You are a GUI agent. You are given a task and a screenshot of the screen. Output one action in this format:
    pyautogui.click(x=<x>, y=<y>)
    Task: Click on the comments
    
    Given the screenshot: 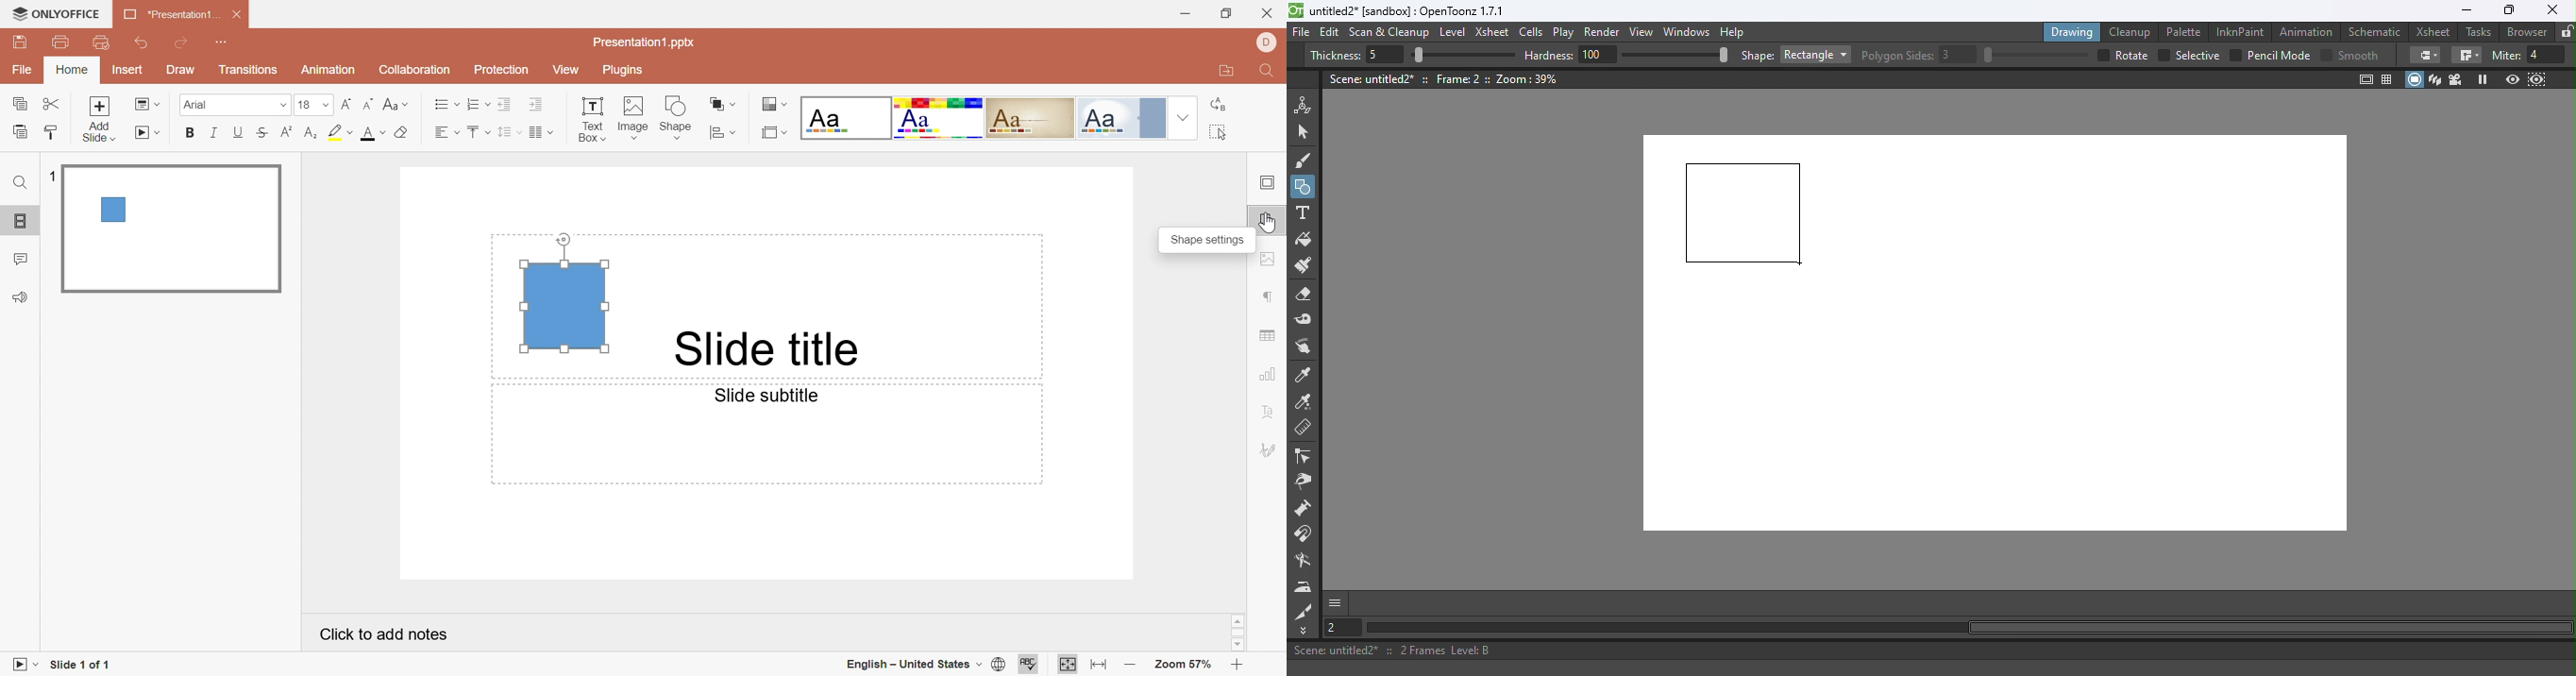 What is the action you would take?
    pyautogui.click(x=23, y=258)
    